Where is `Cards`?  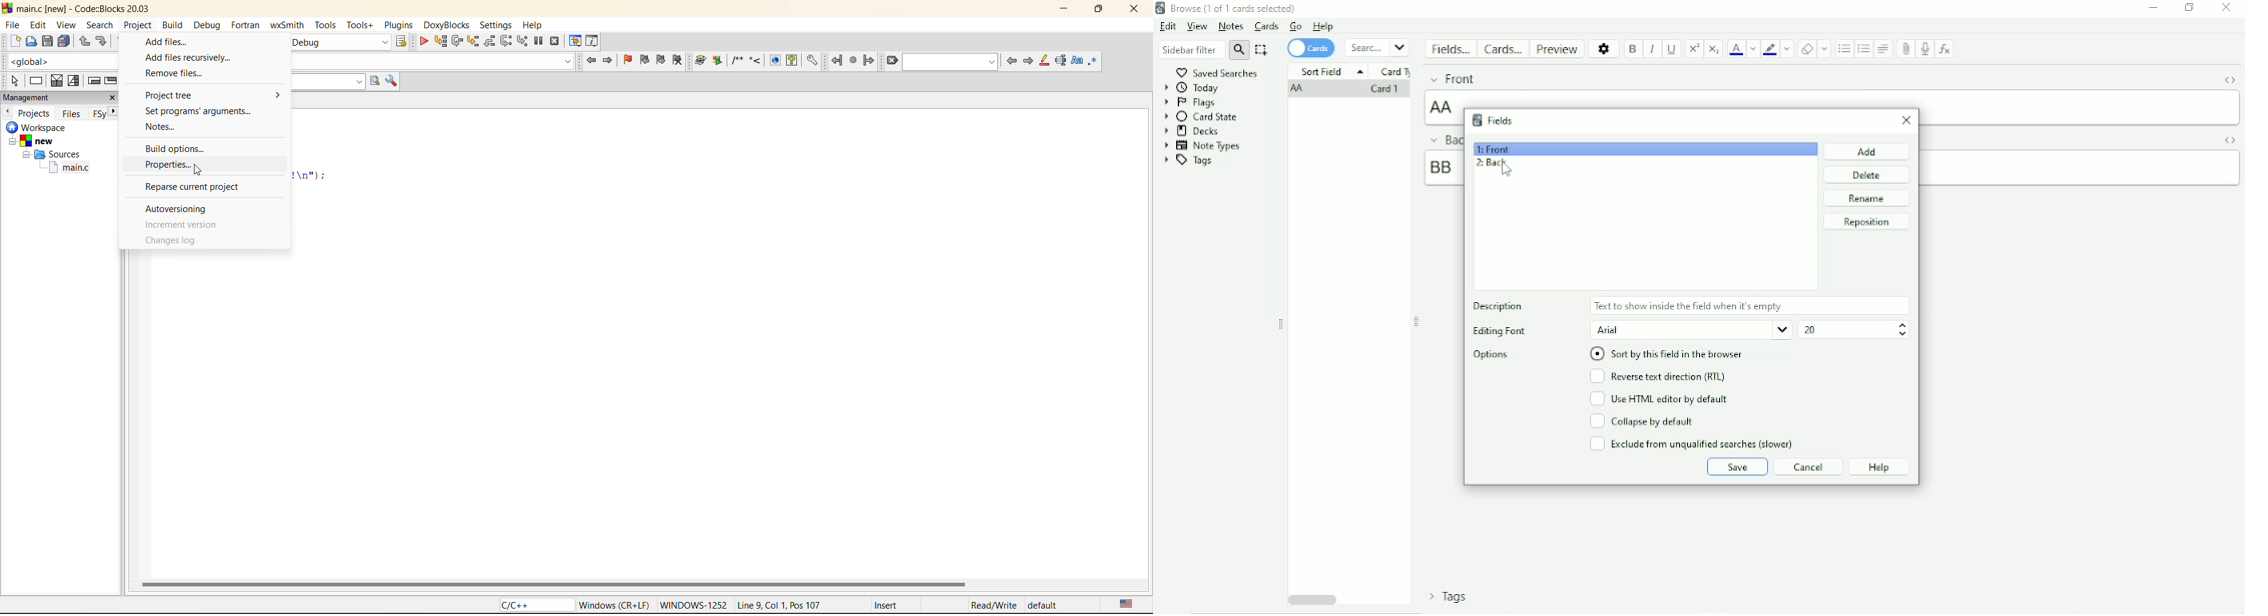 Cards is located at coordinates (1311, 49).